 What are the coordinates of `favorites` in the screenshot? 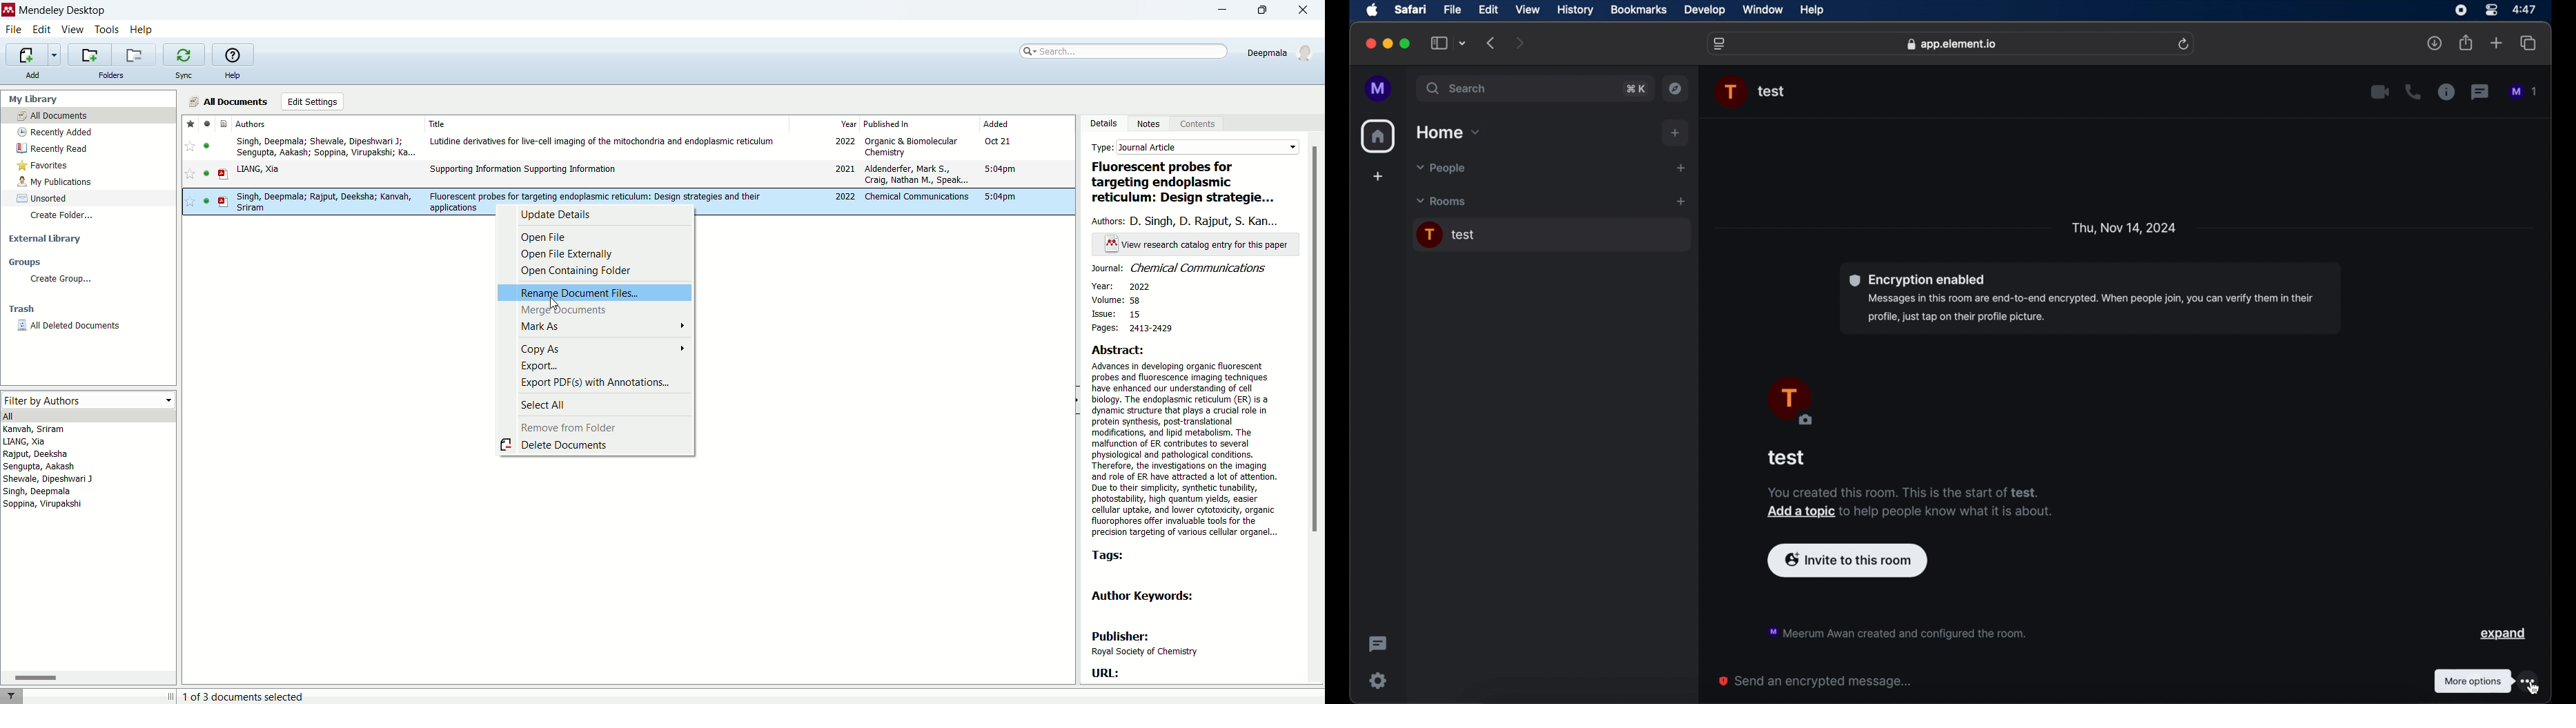 It's located at (46, 166).